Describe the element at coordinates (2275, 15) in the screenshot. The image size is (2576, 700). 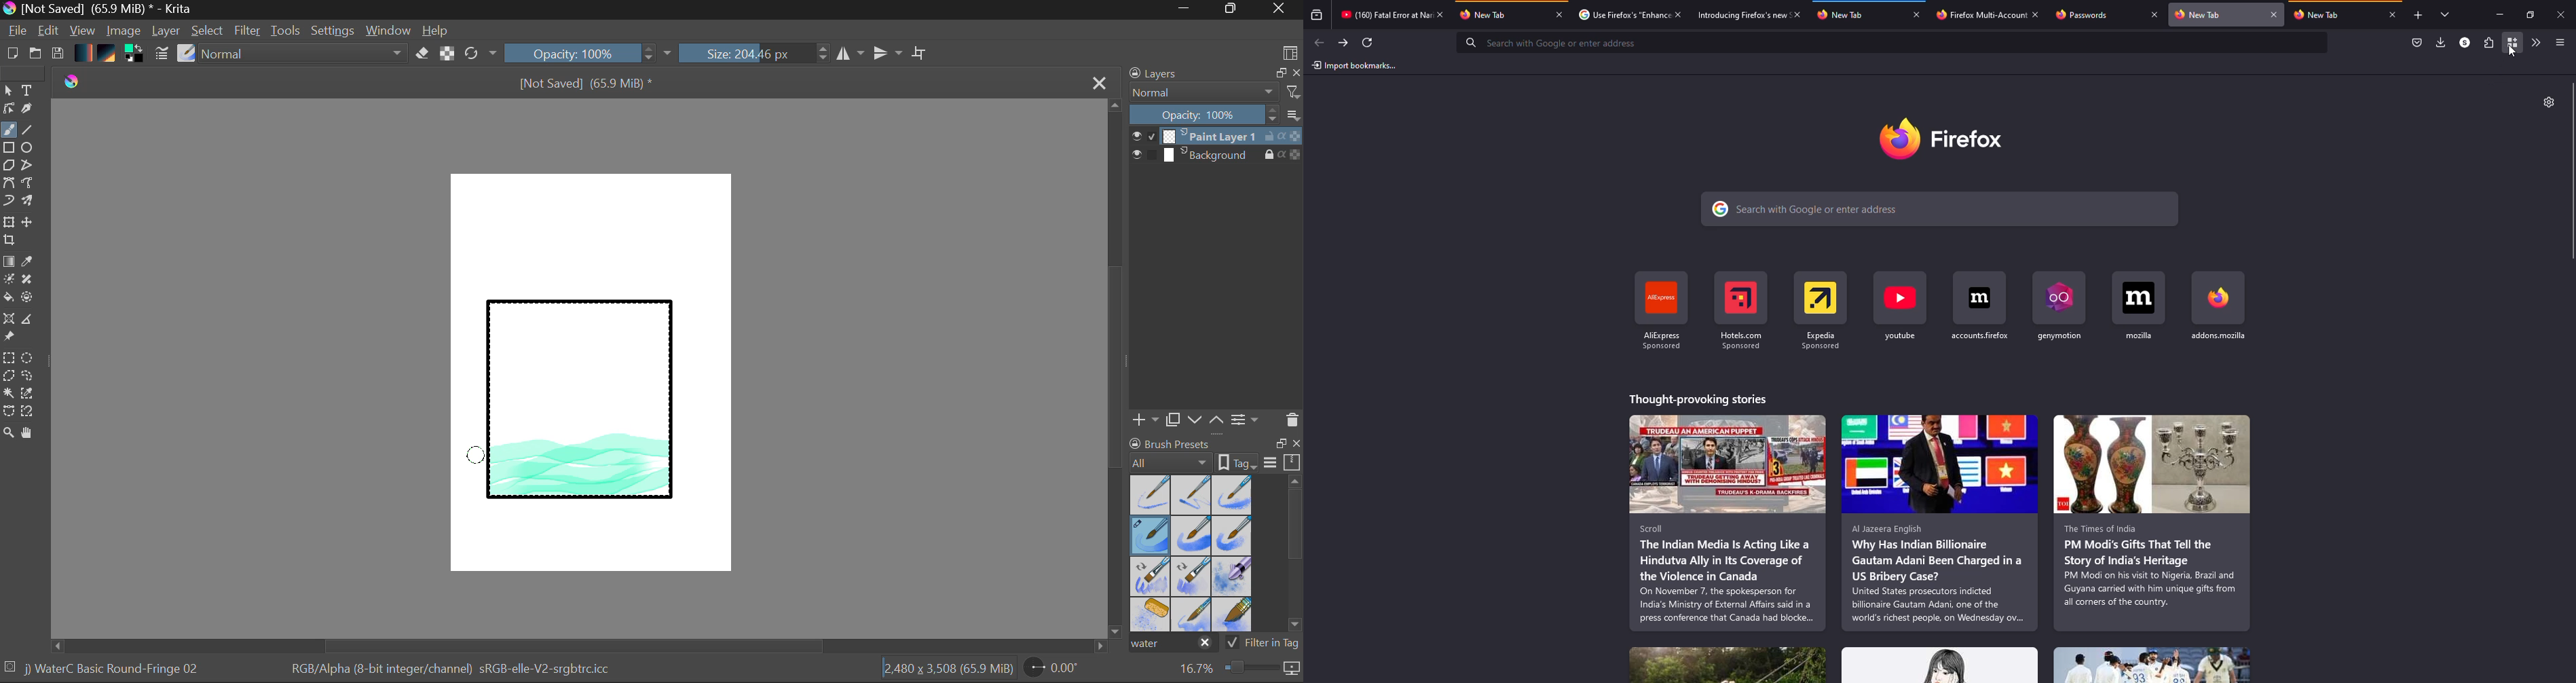
I see `close` at that location.